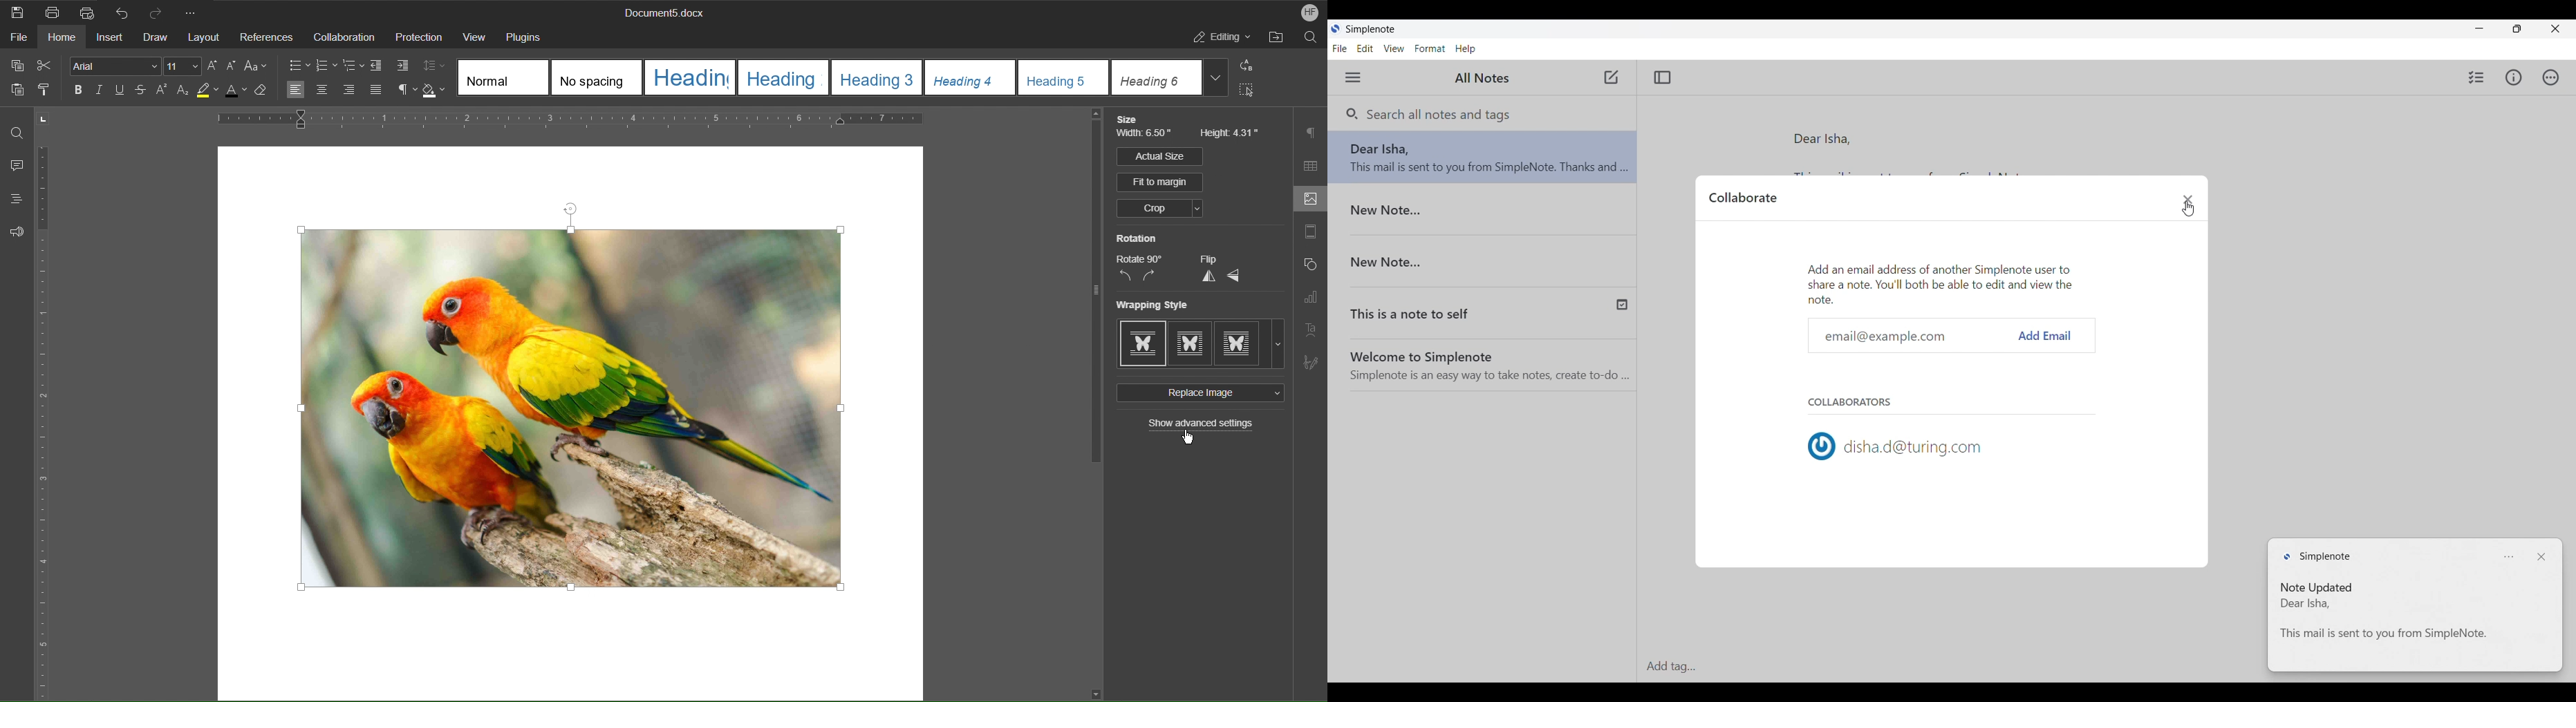 The width and height of the screenshot is (2576, 728). What do you see at coordinates (2551, 77) in the screenshot?
I see `Actions` at bounding box center [2551, 77].